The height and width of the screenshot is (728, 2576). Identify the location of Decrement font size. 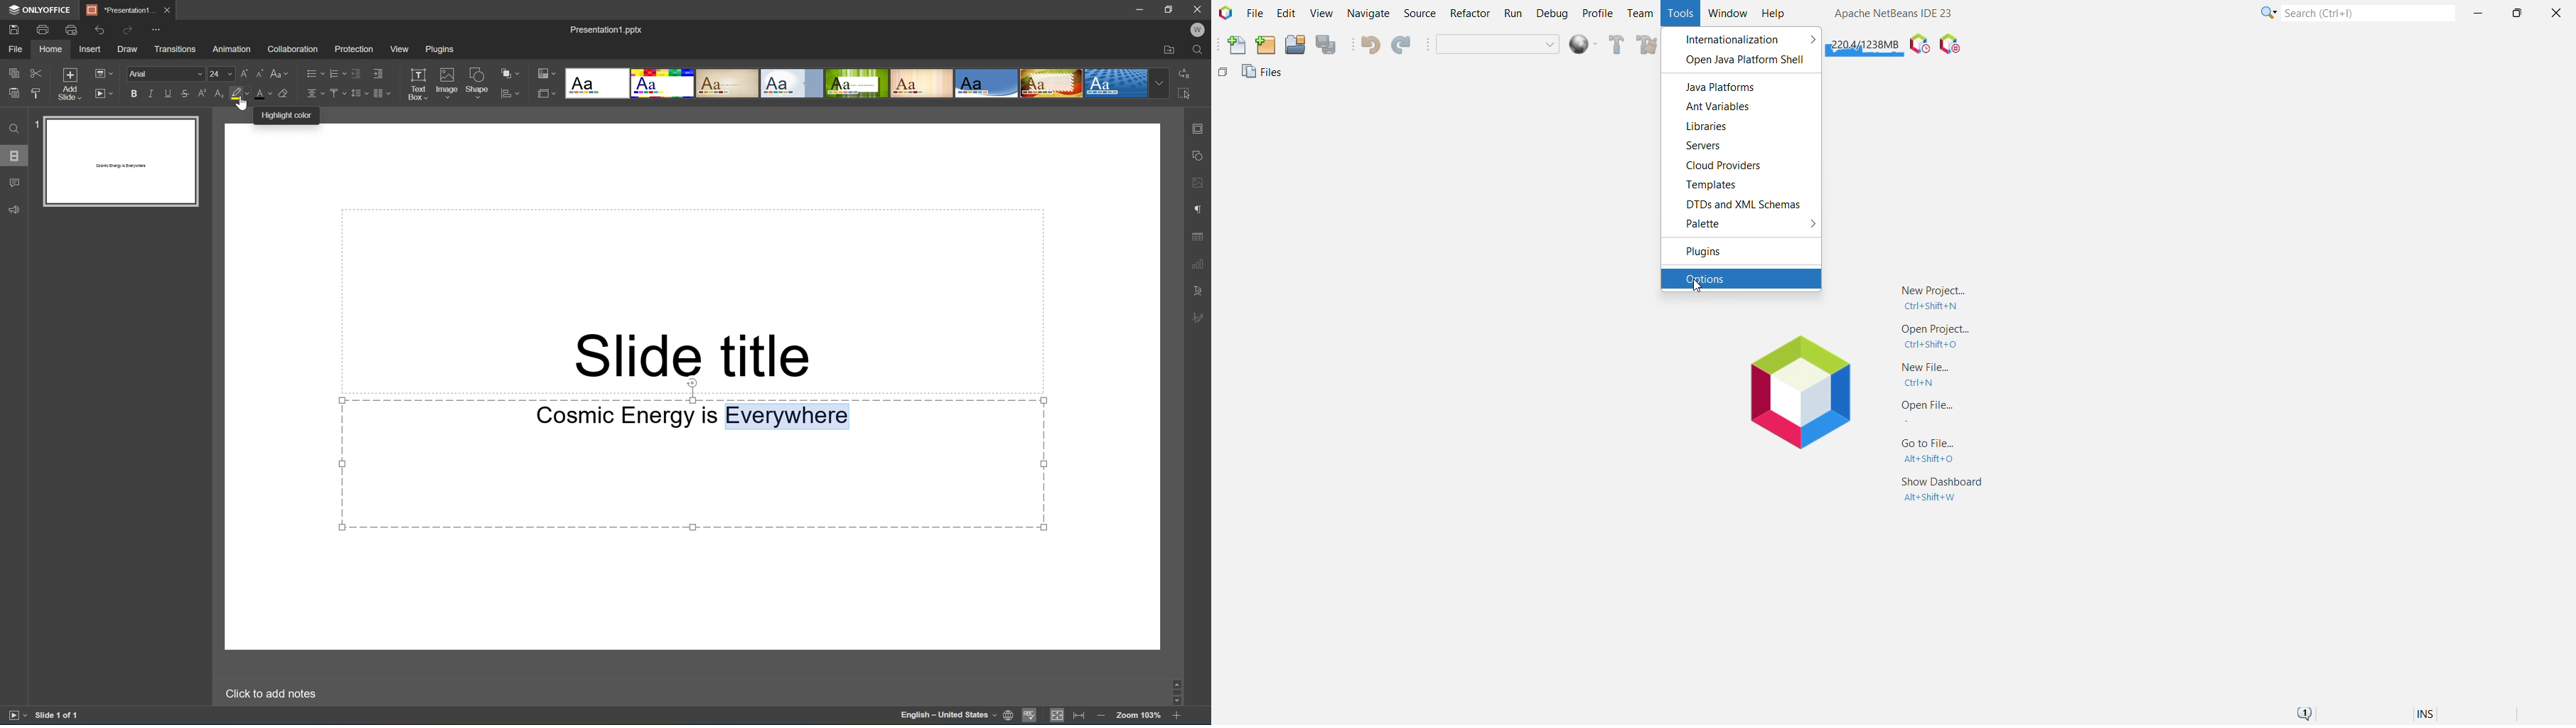
(261, 72).